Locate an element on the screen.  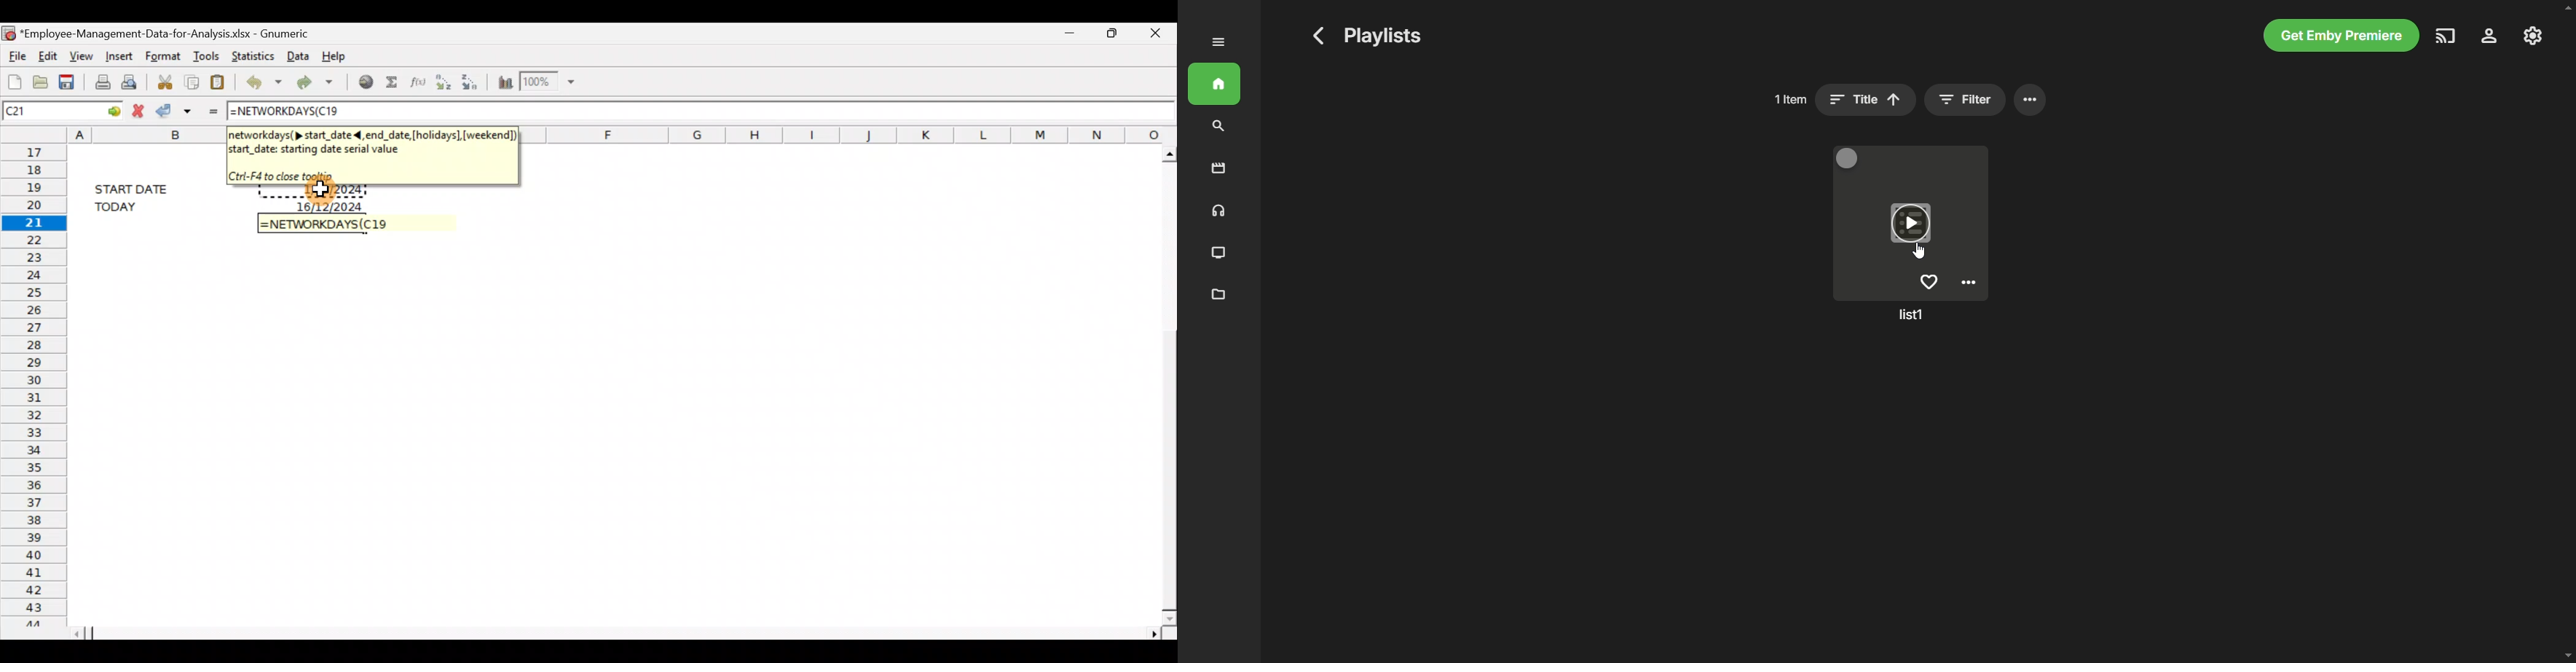
playlist is located at coordinates (1910, 310).